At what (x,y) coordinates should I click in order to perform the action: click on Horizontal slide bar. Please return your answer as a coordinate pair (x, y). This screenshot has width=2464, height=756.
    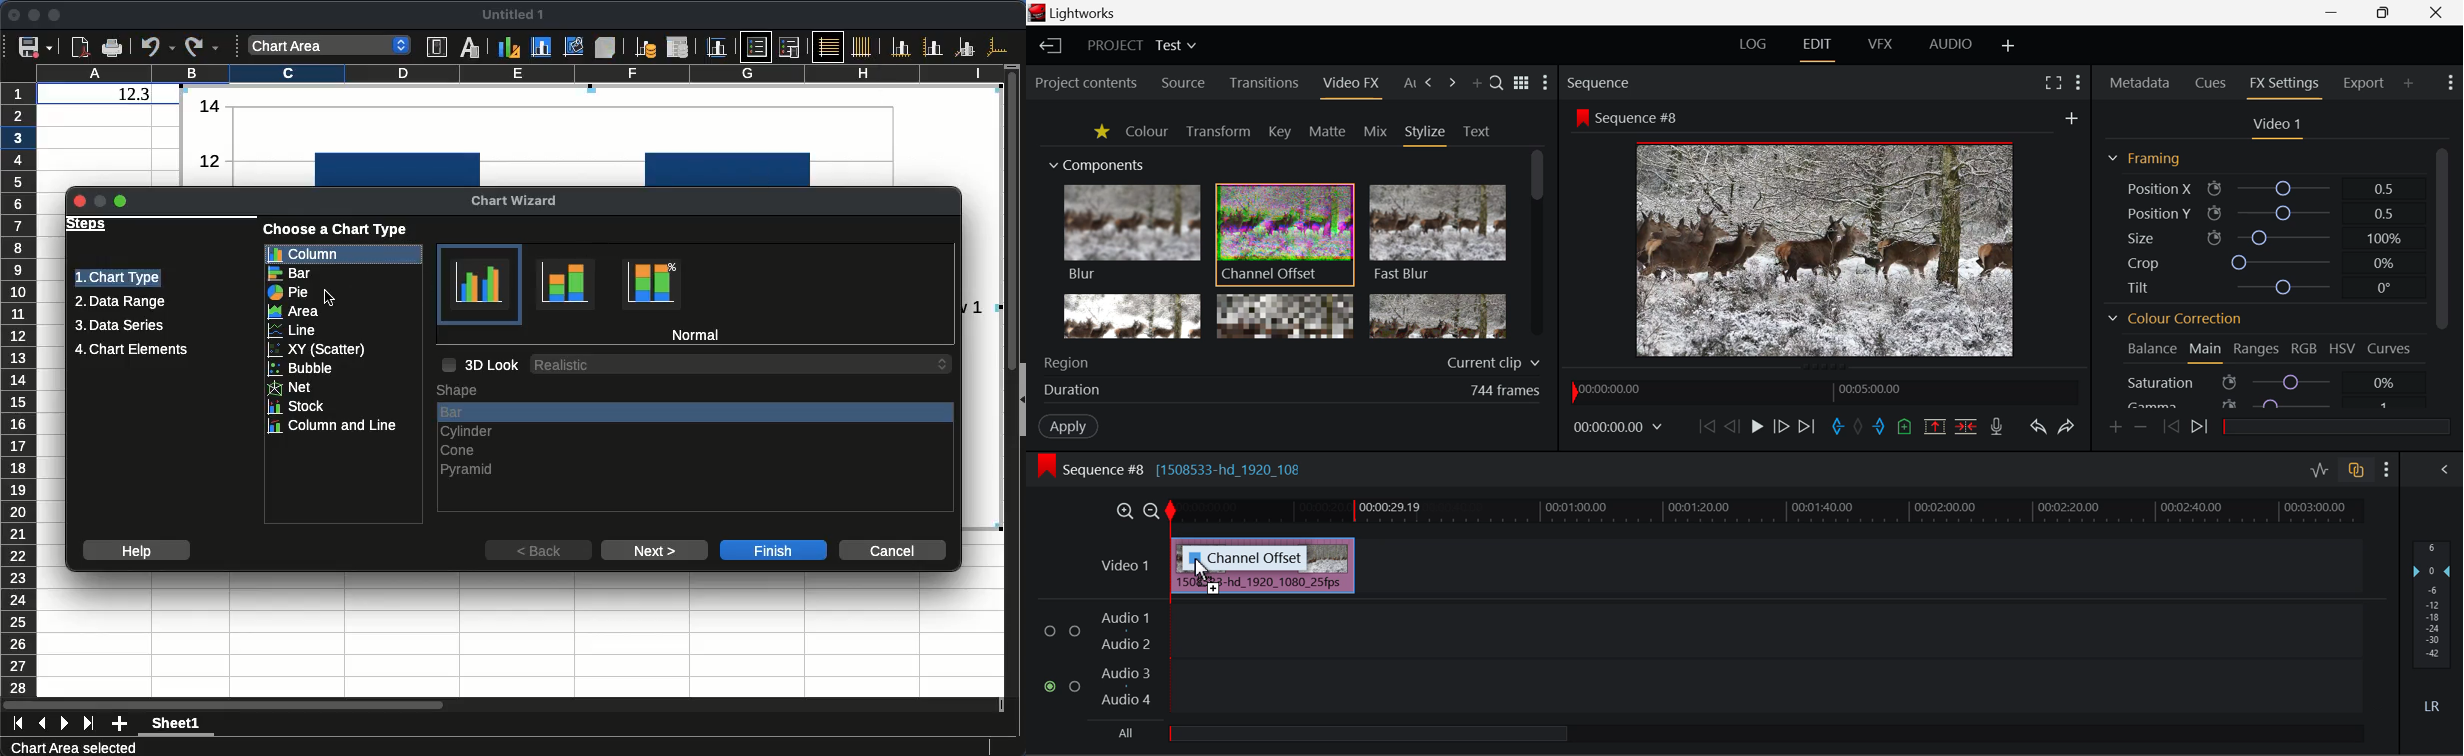
    Looking at the image, I should click on (223, 704).